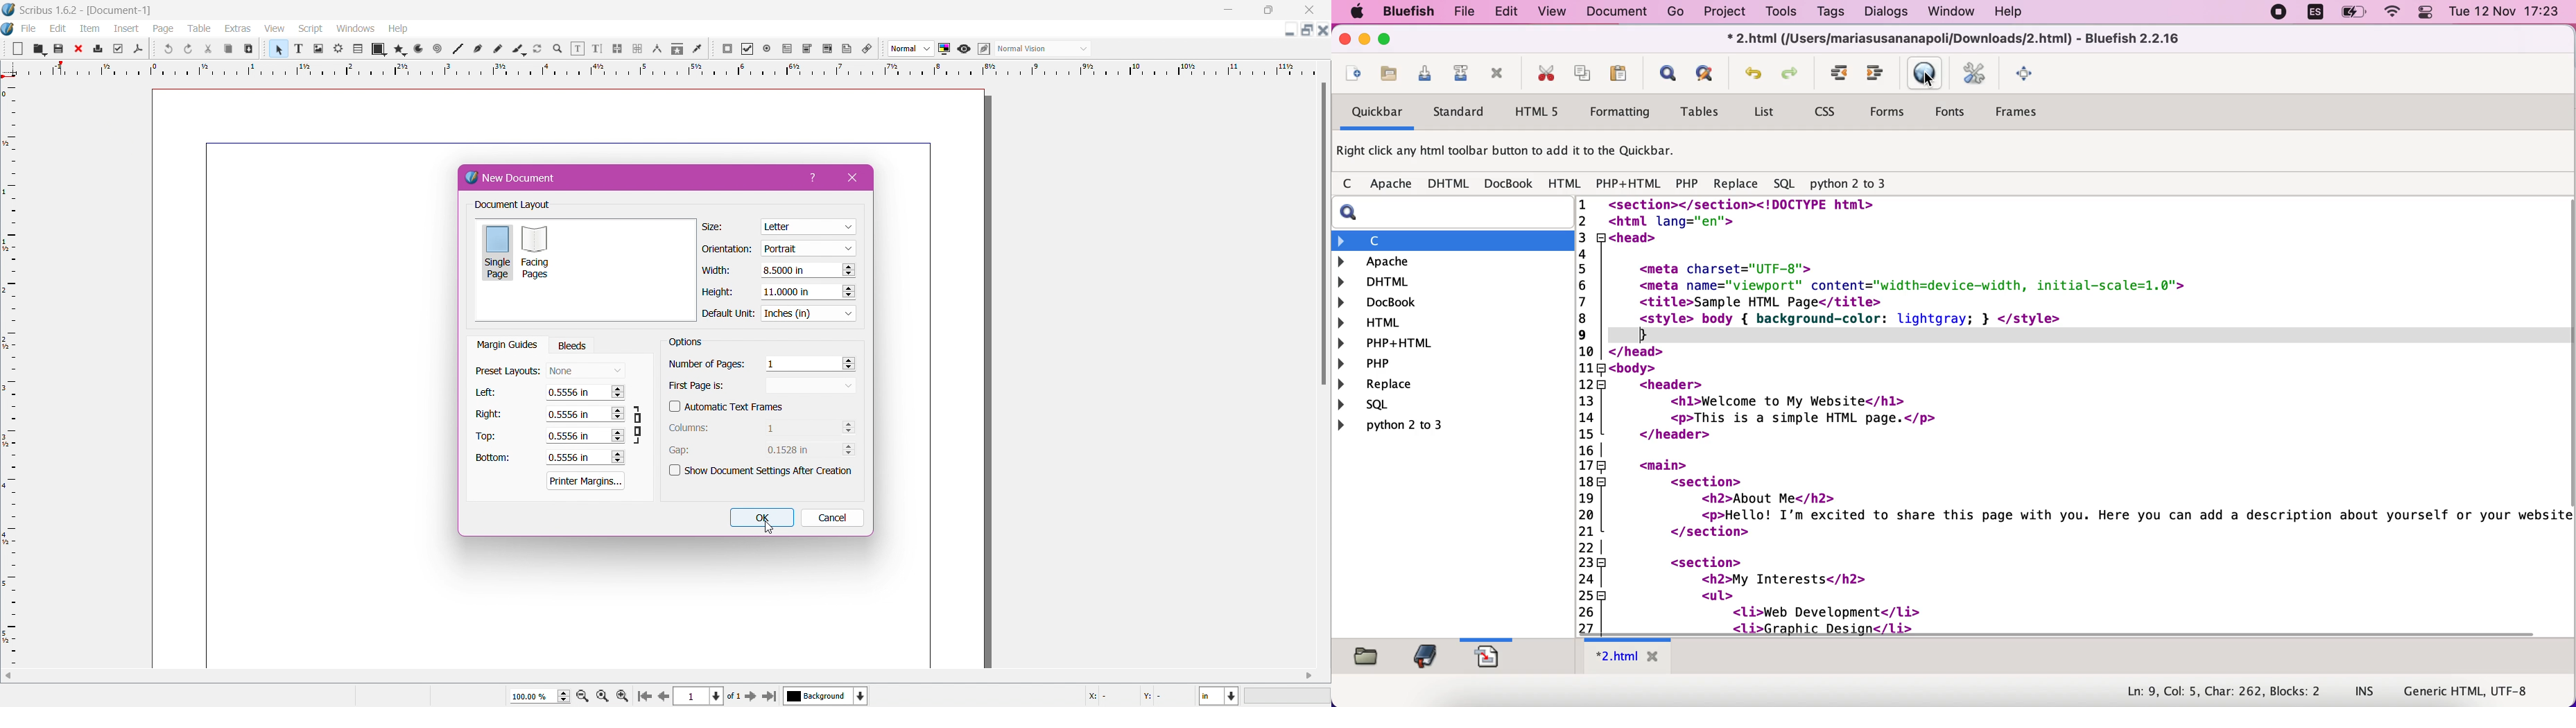  I want to click on Background, so click(830, 697).